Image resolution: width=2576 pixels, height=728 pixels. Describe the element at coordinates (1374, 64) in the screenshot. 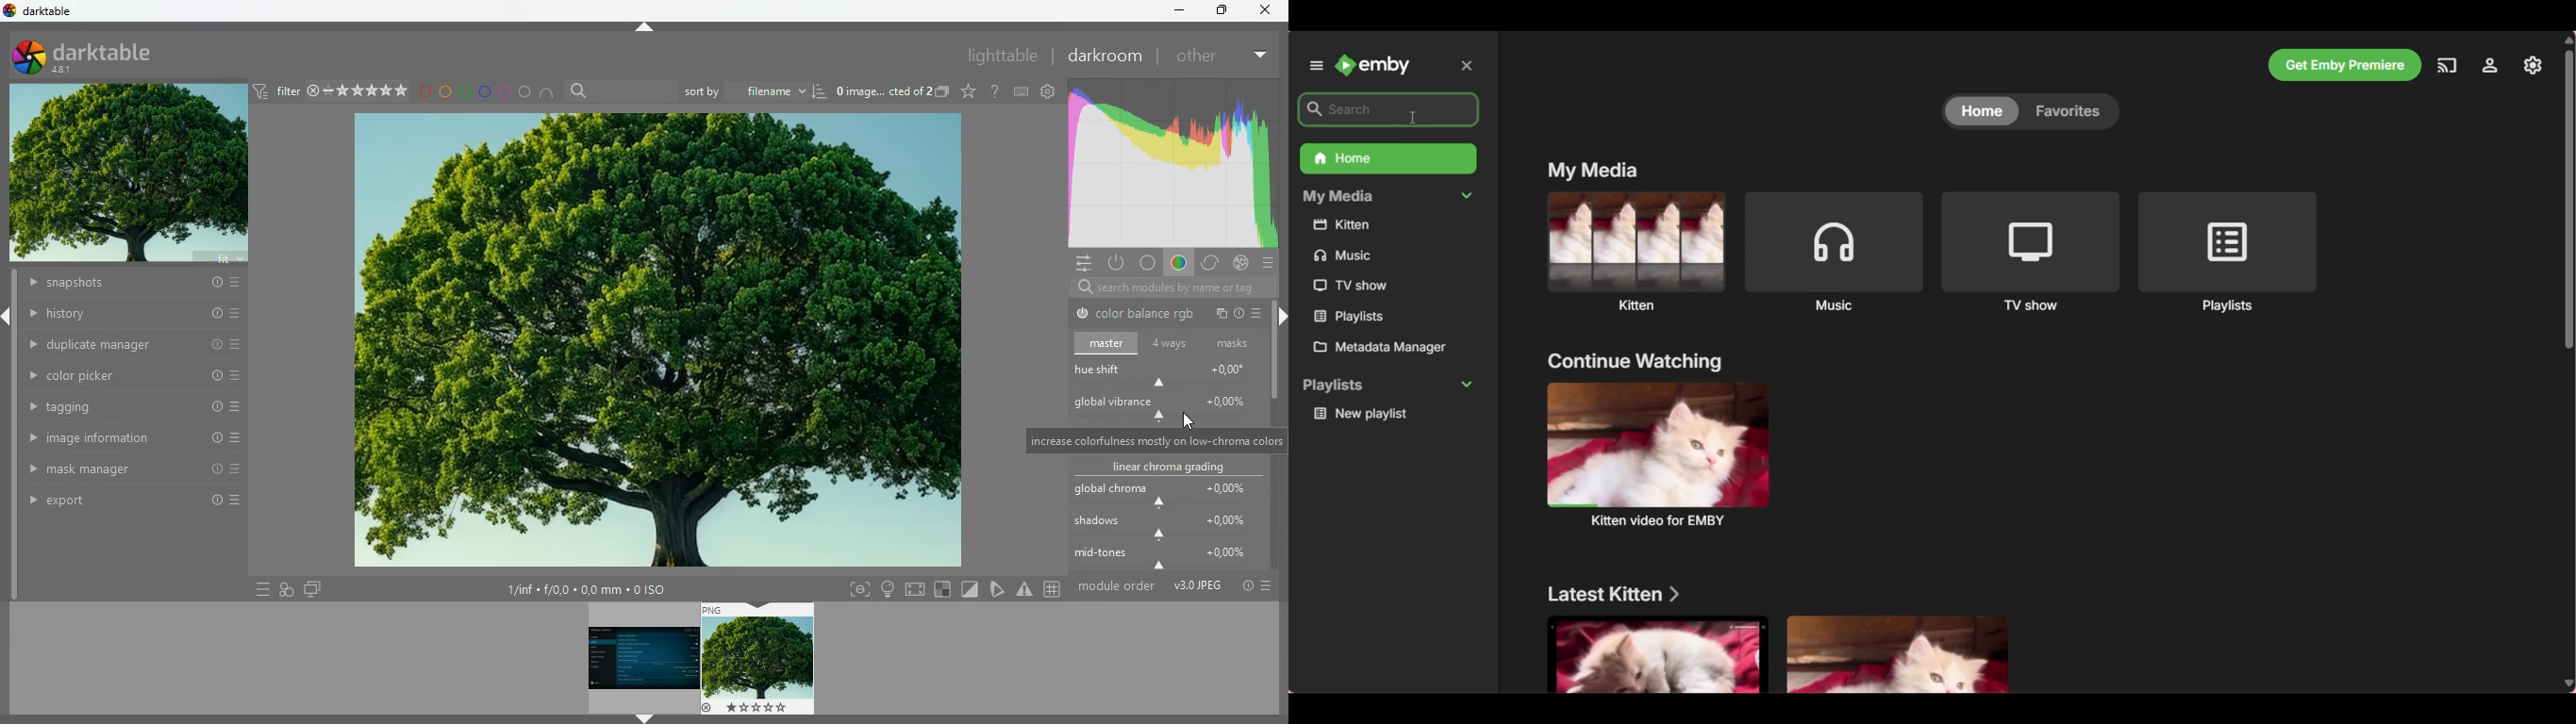

I see `Emby` at that location.